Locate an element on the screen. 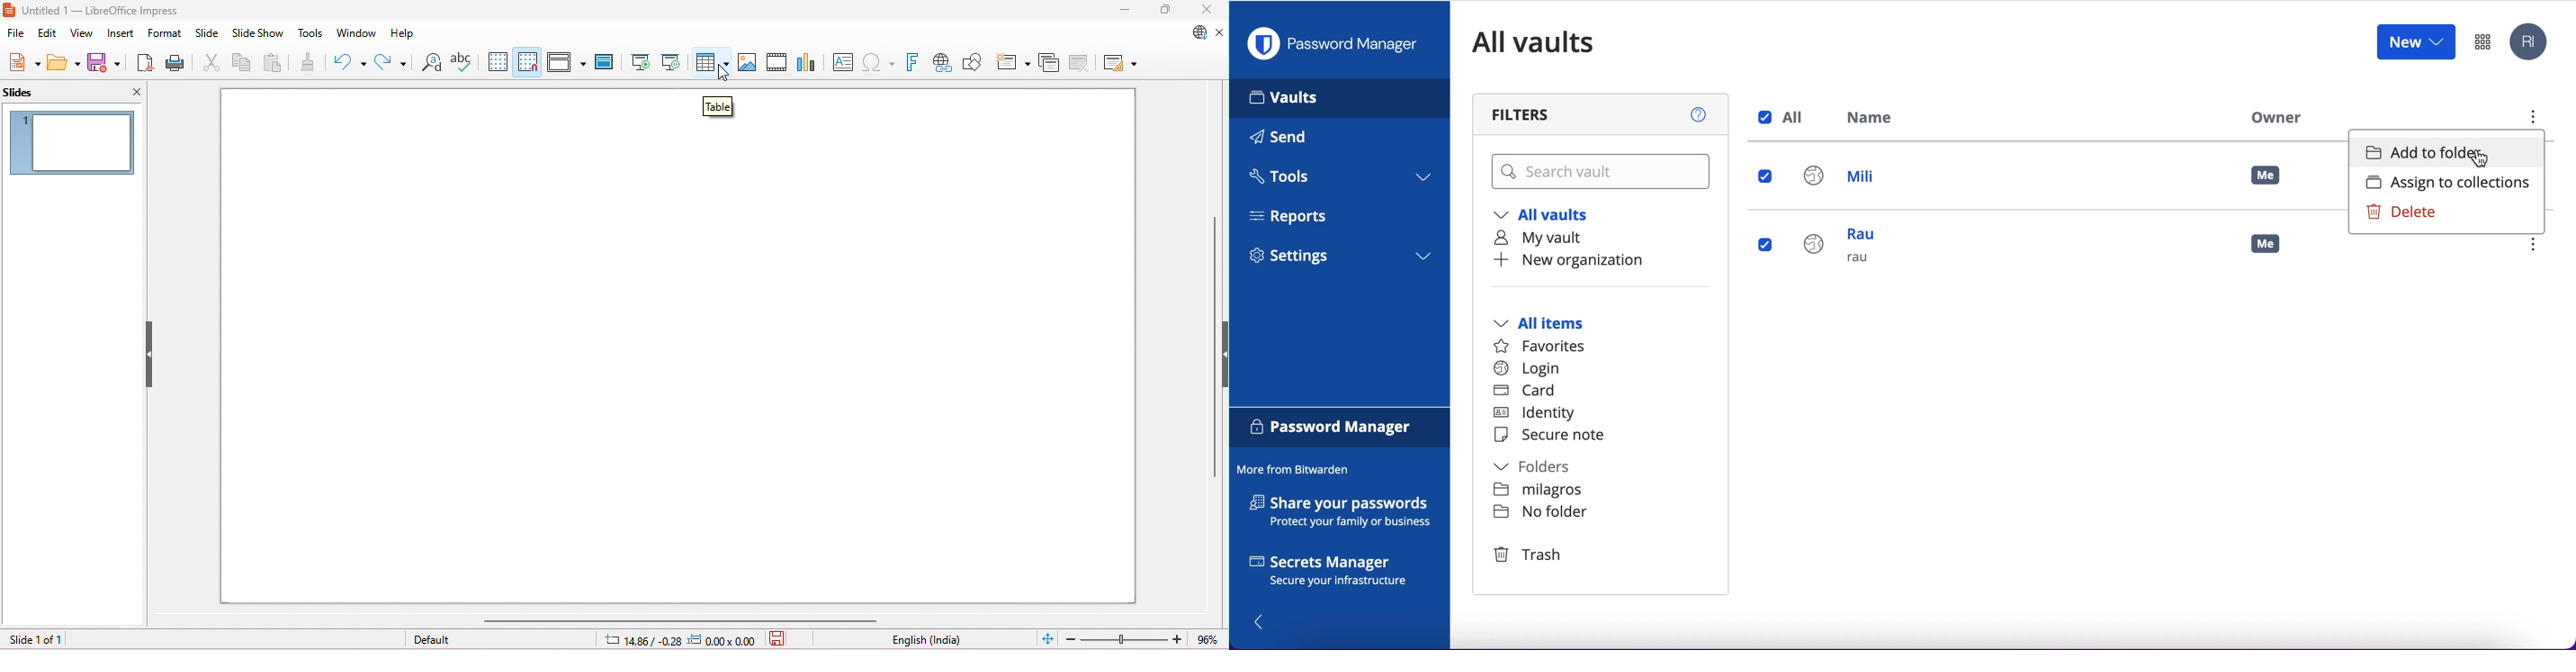 The height and width of the screenshot is (672, 2576). tools is located at coordinates (1339, 180).